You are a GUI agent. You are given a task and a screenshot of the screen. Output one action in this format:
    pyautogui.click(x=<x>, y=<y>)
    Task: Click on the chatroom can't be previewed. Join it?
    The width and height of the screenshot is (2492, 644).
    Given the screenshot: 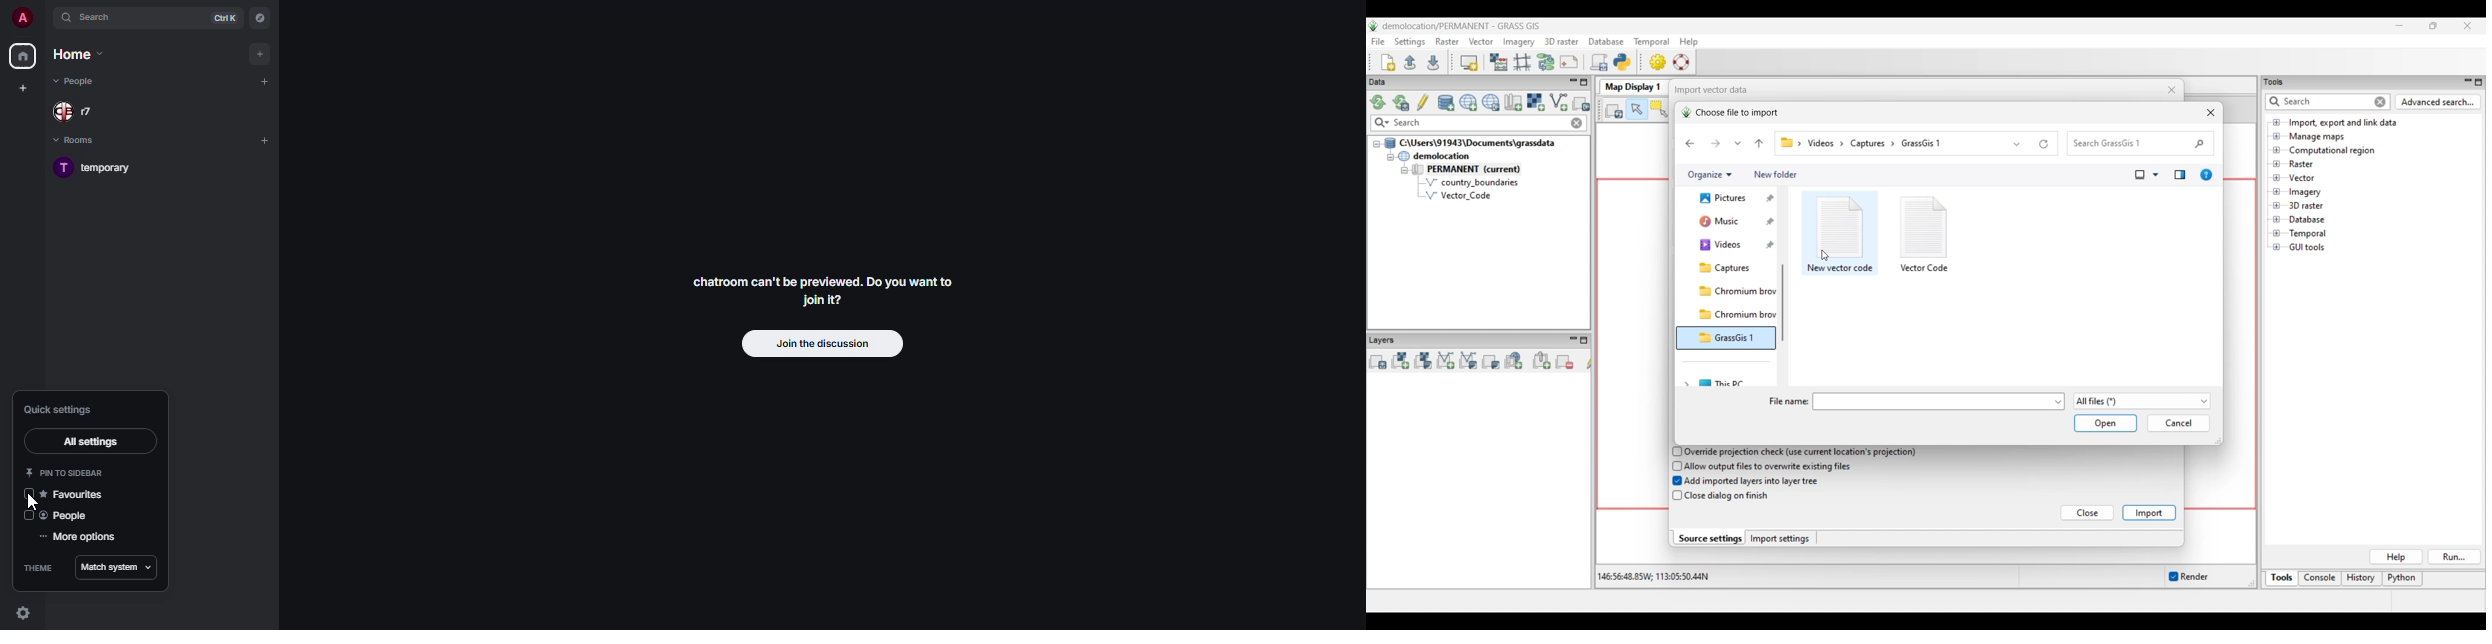 What is the action you would take?
    pyautogui.click(x=820, y=285)
    